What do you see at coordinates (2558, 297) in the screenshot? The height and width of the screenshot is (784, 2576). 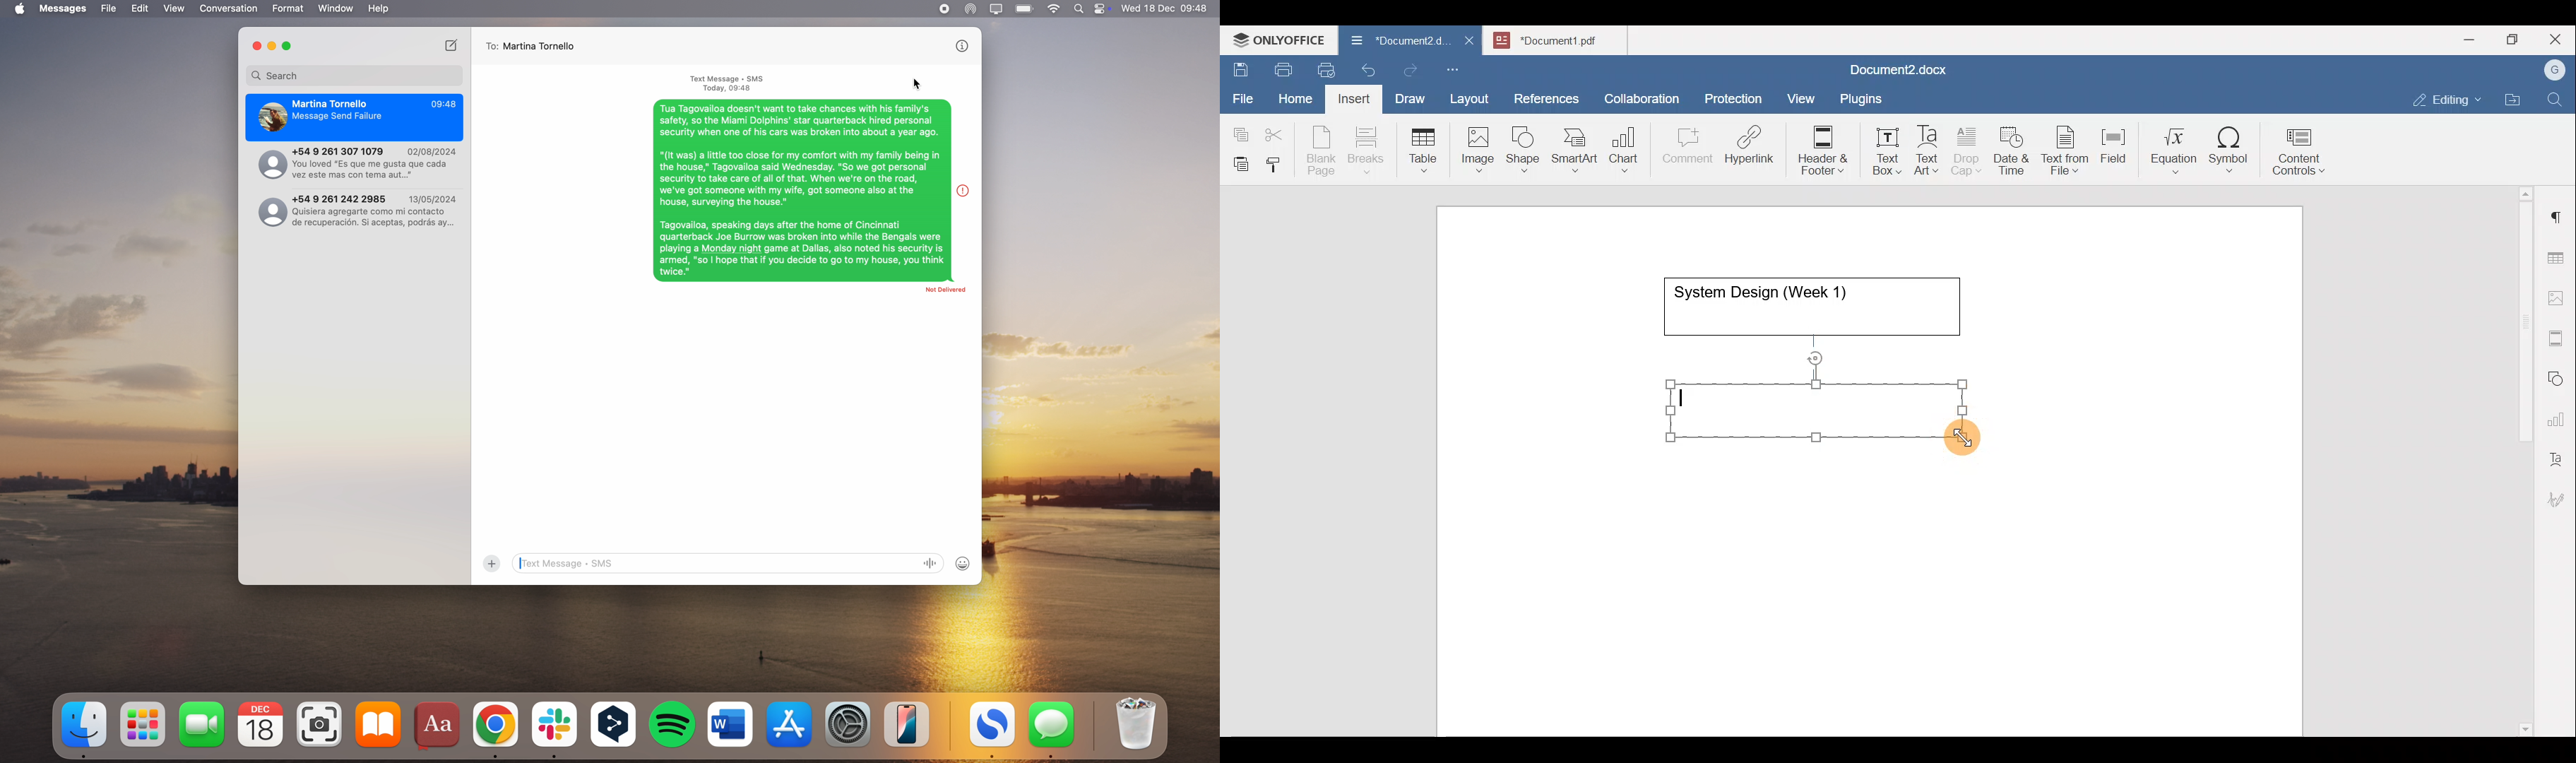 I see `Image settings` at bounding box center [2558, 297].